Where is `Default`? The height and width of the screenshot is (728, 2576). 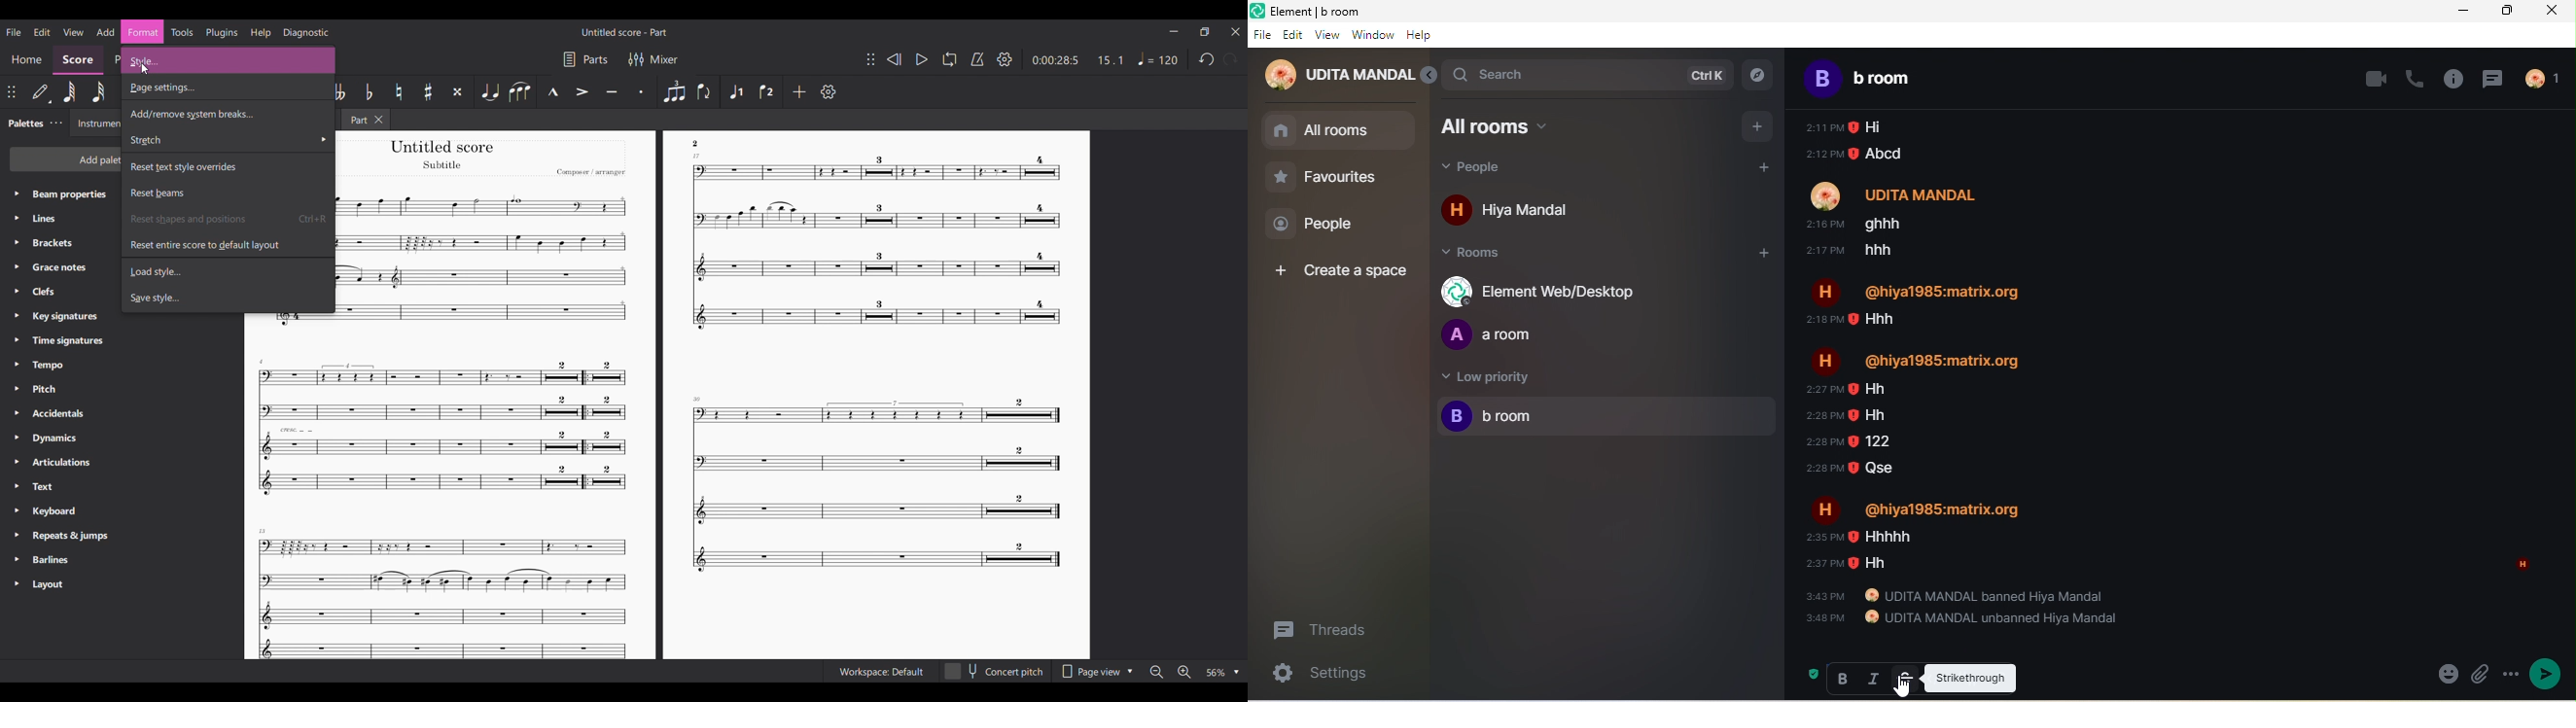 Default is located at coordinates (40, 92).